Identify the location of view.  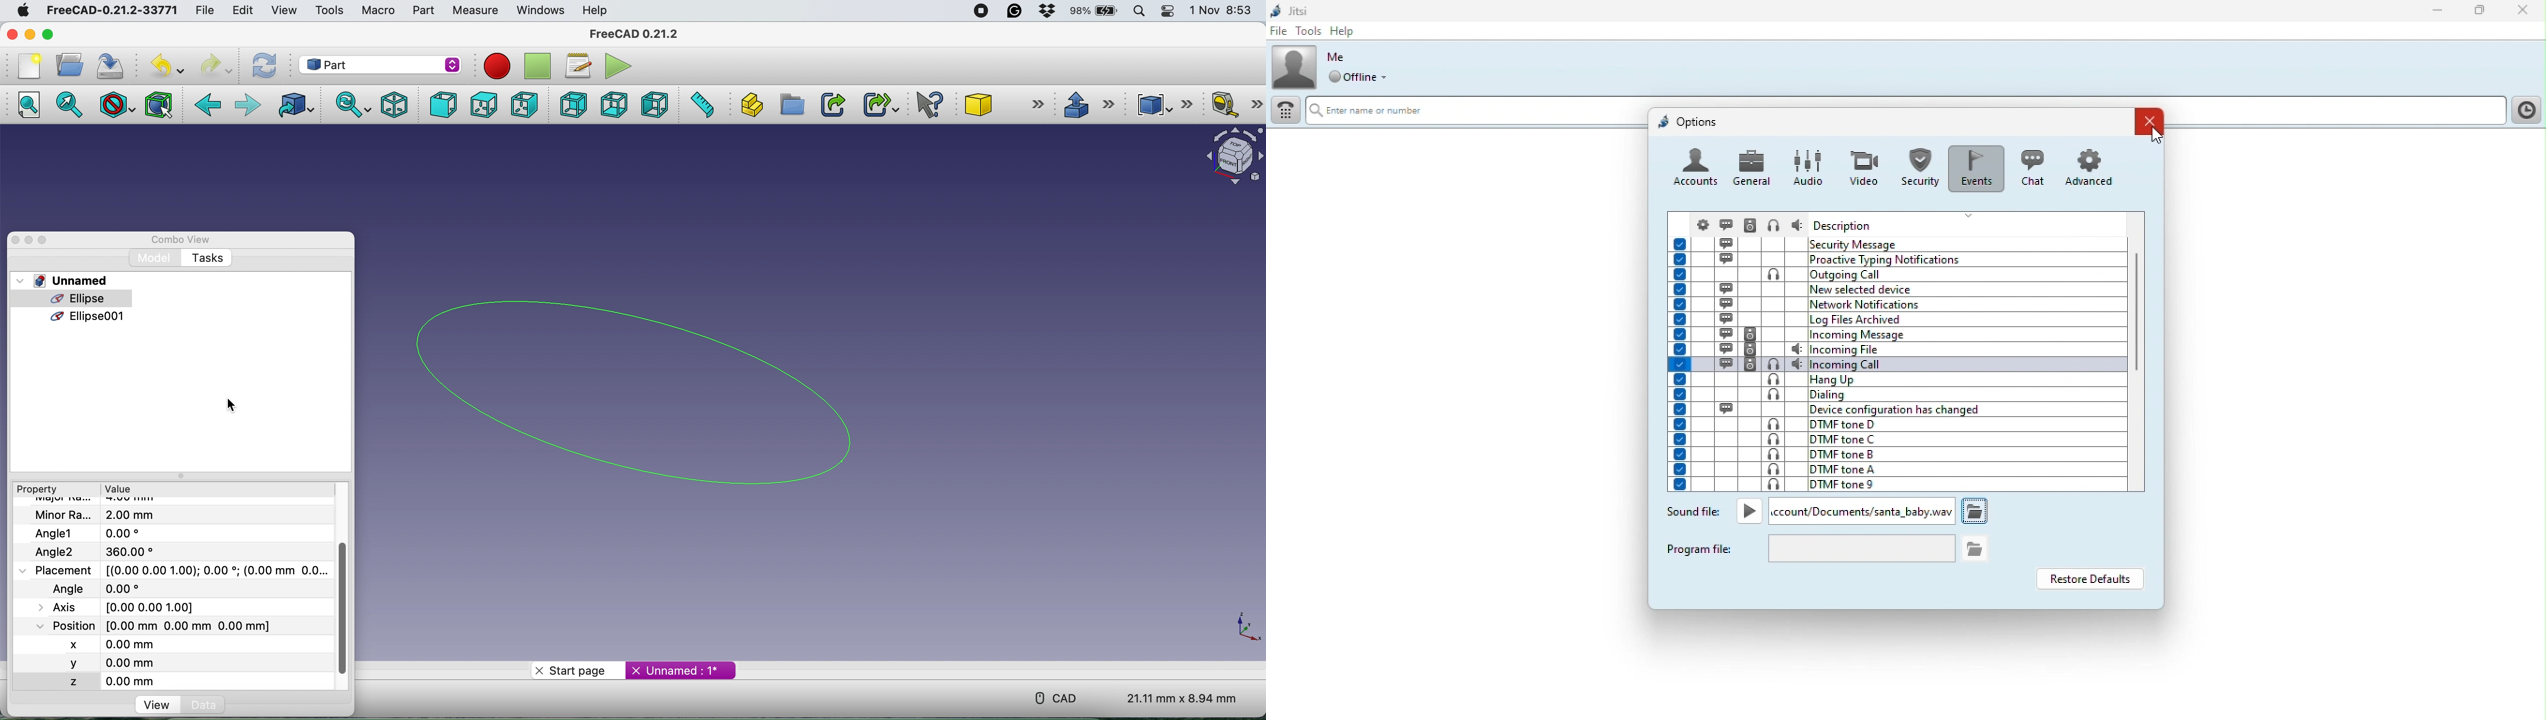
(283, 9).